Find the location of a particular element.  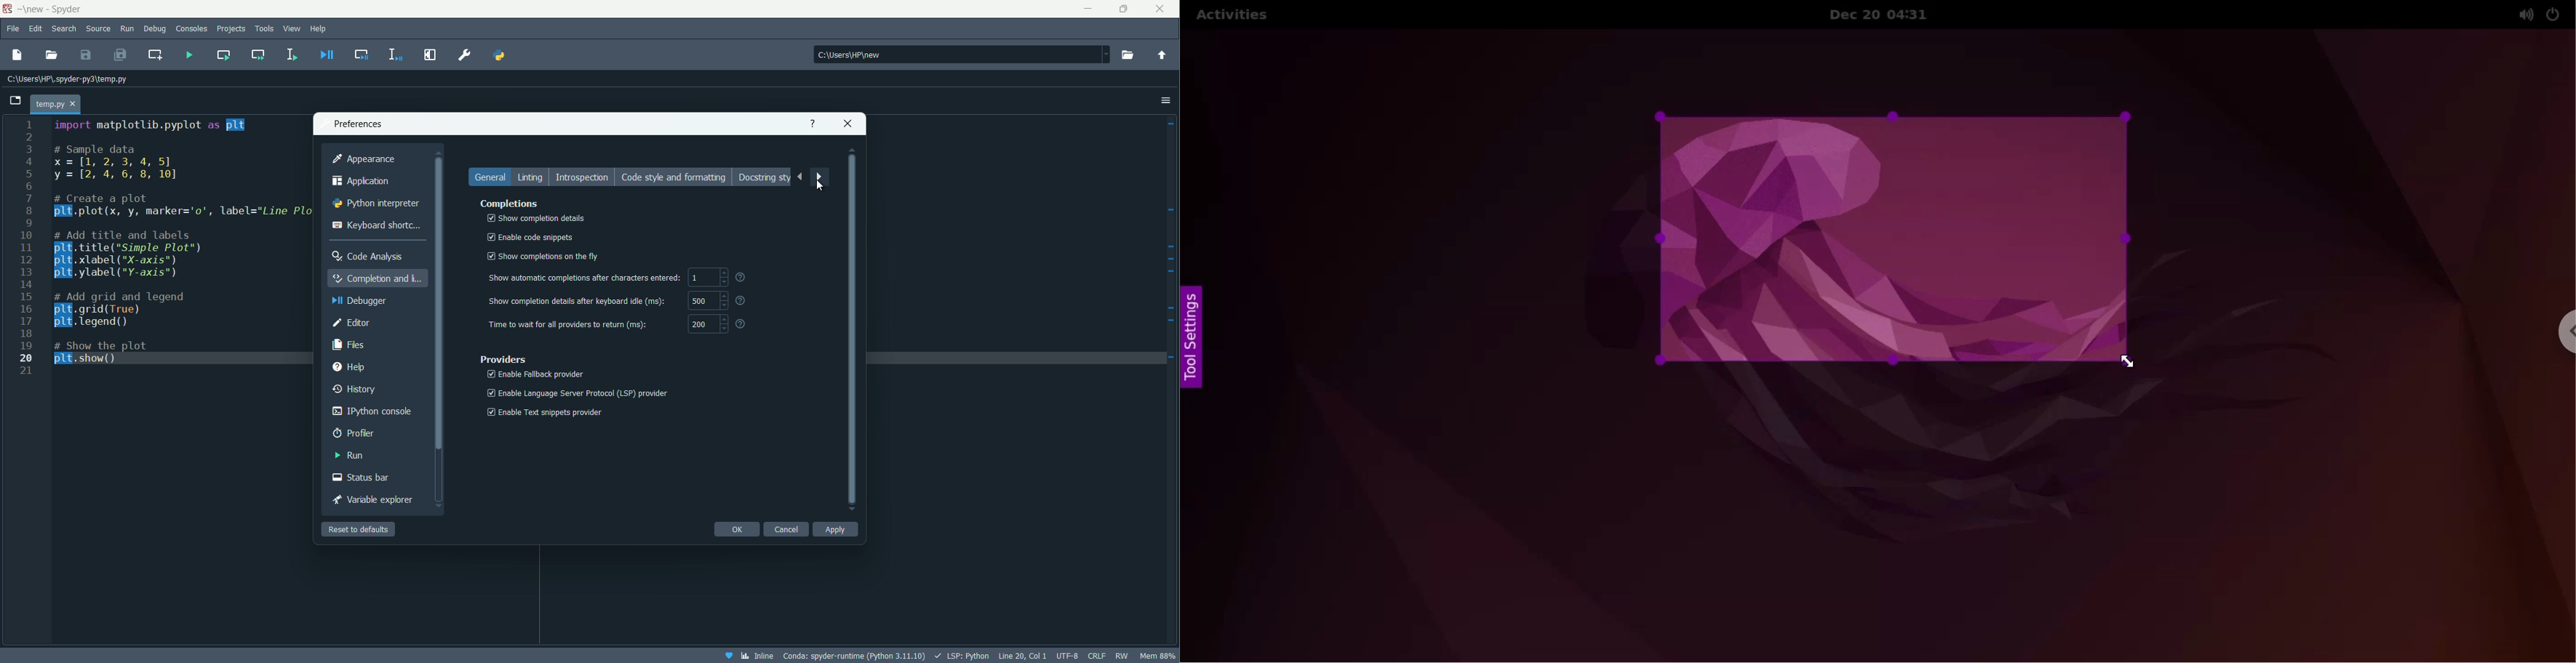

file encoding is located at coordinates (1067, 656).